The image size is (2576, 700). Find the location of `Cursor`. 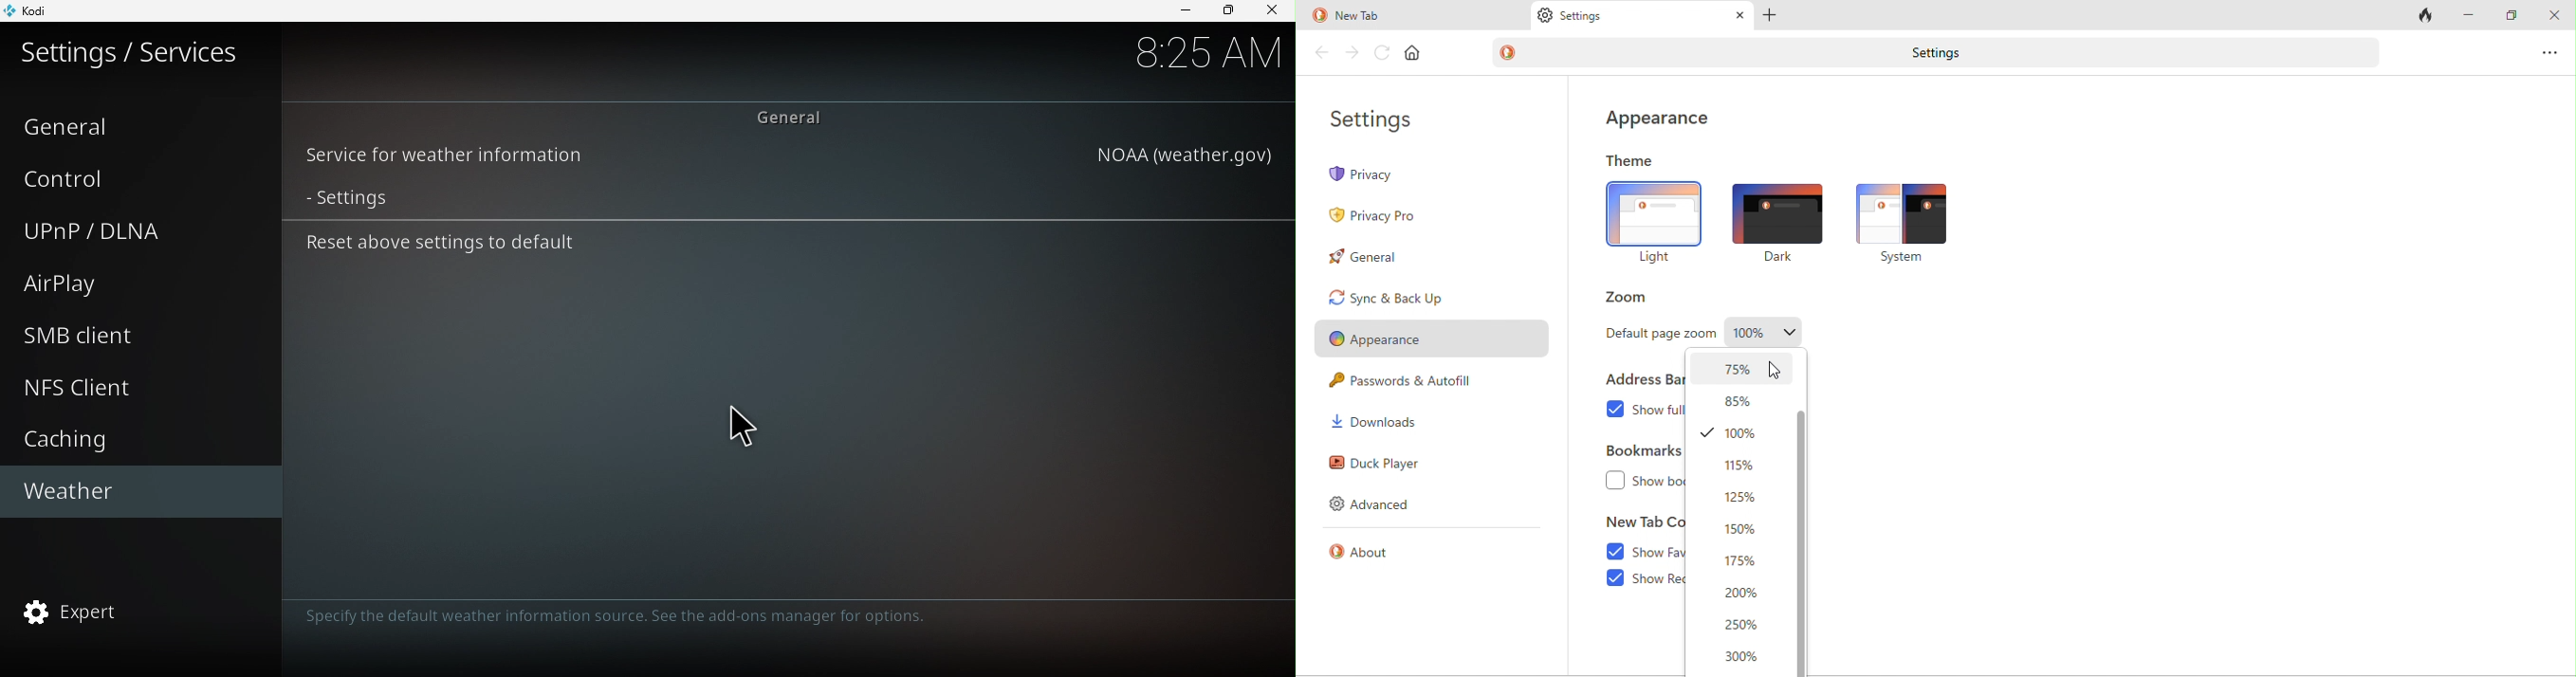

Cursor is located at coordinates (743, 430).